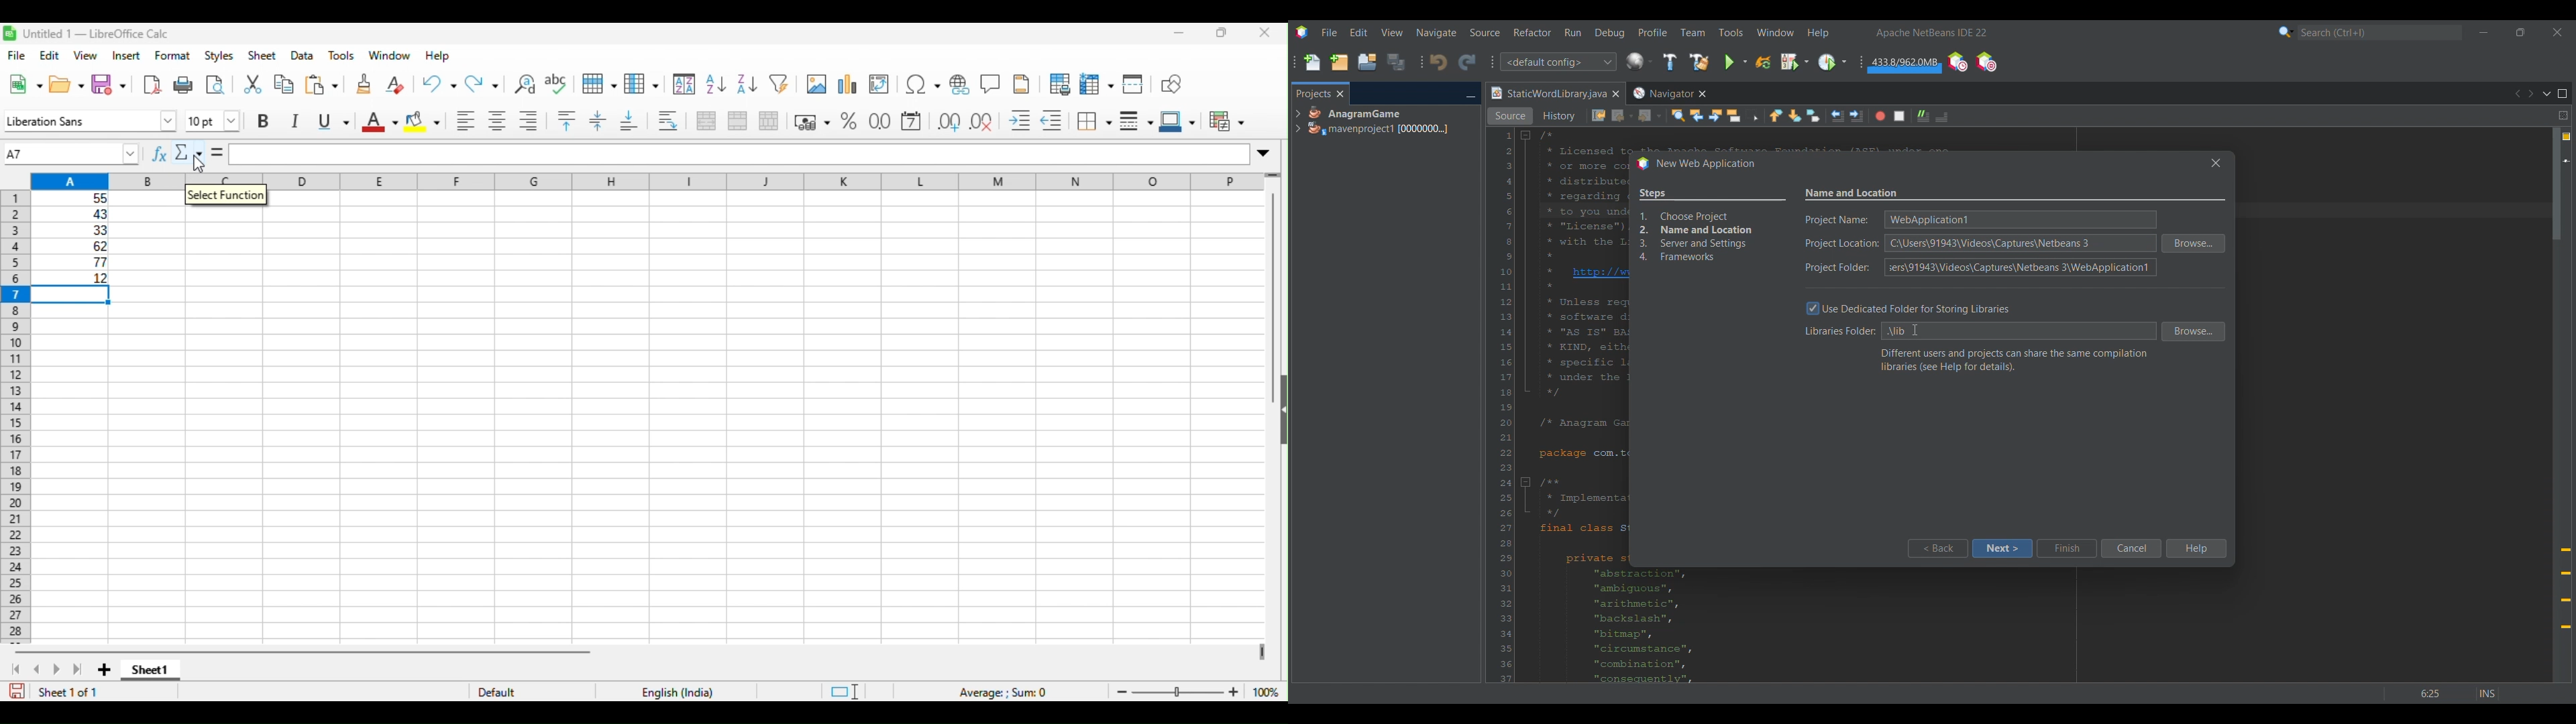 This screenshot has height=728, width=2576. I want to click on merge cells, so click(737, 121).